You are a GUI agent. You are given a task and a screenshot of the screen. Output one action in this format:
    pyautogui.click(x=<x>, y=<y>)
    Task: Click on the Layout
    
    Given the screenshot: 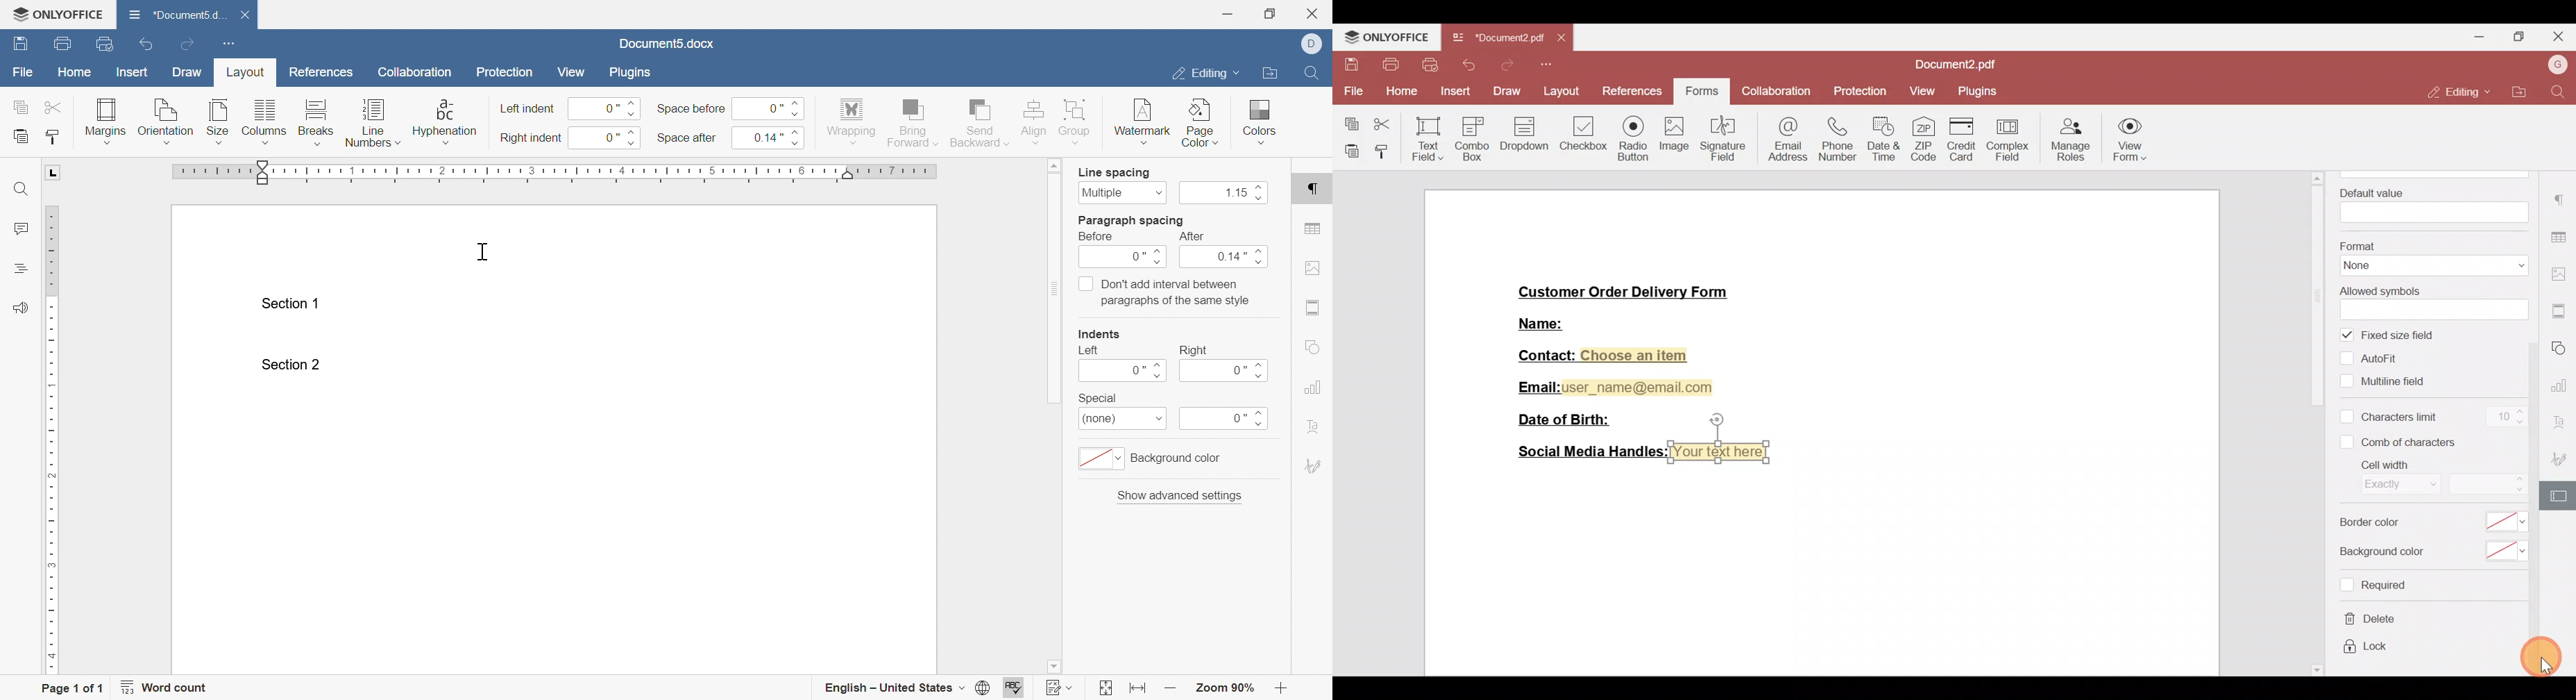 What is the action you would take?
    pyautogui.click(x=1560, y=89)
    